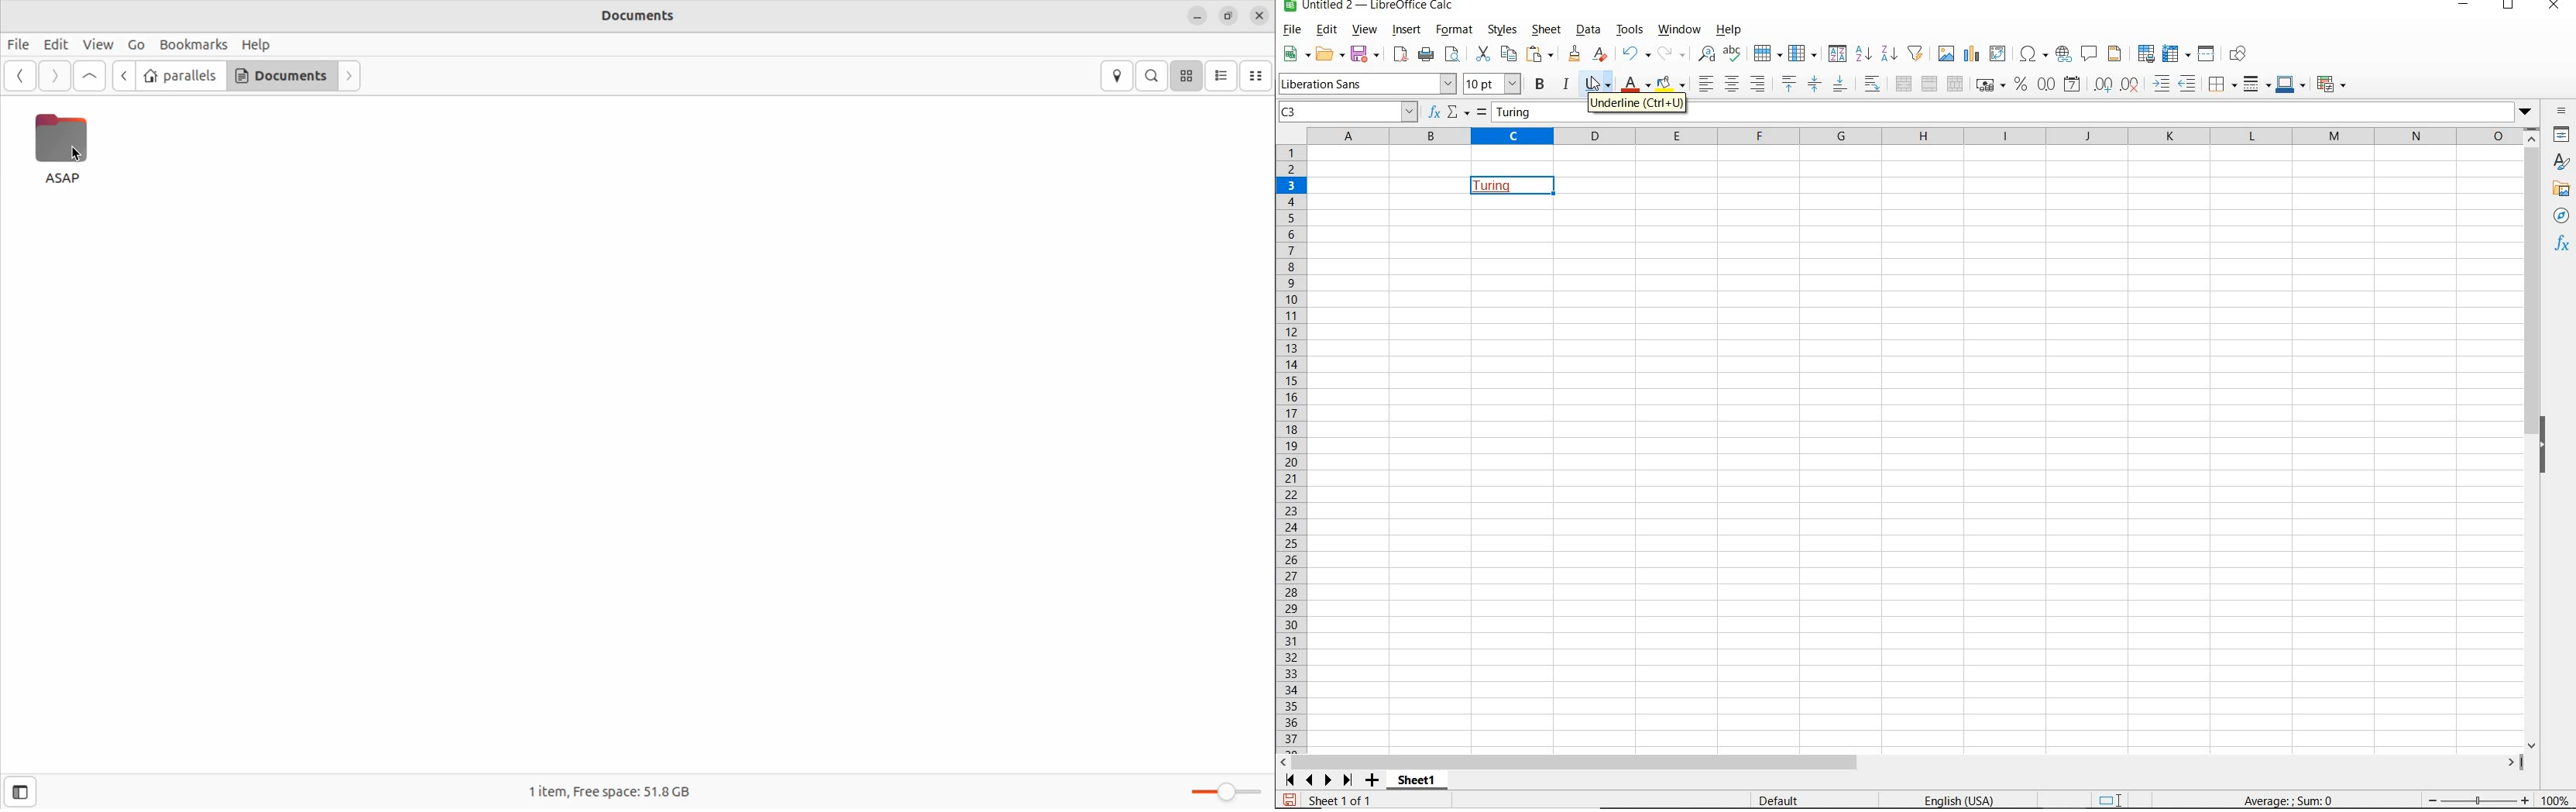 This screenshot has width=2576, height=812. What do you see at coordinates (1566, 84) in the screenshot?
I see `ITALIC` at bounding box center [1566, 84].